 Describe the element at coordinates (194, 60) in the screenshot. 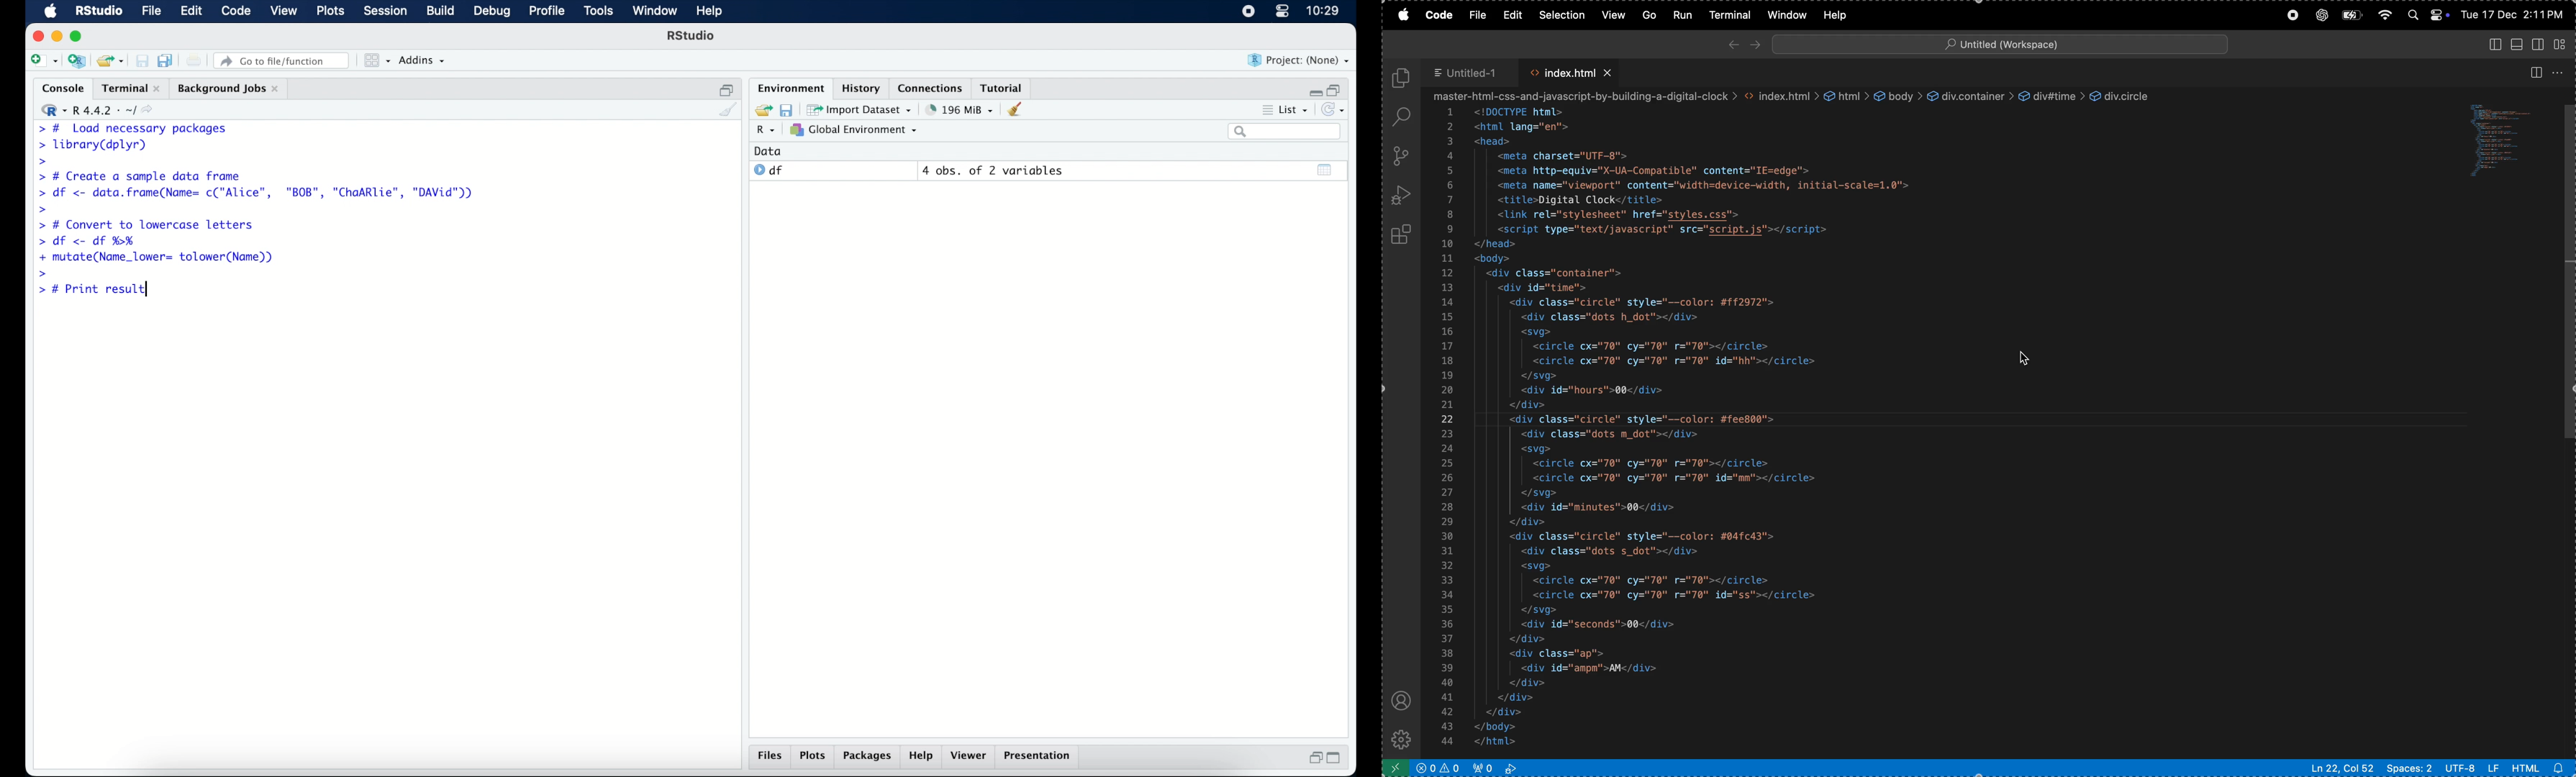

I see `print` at that location.